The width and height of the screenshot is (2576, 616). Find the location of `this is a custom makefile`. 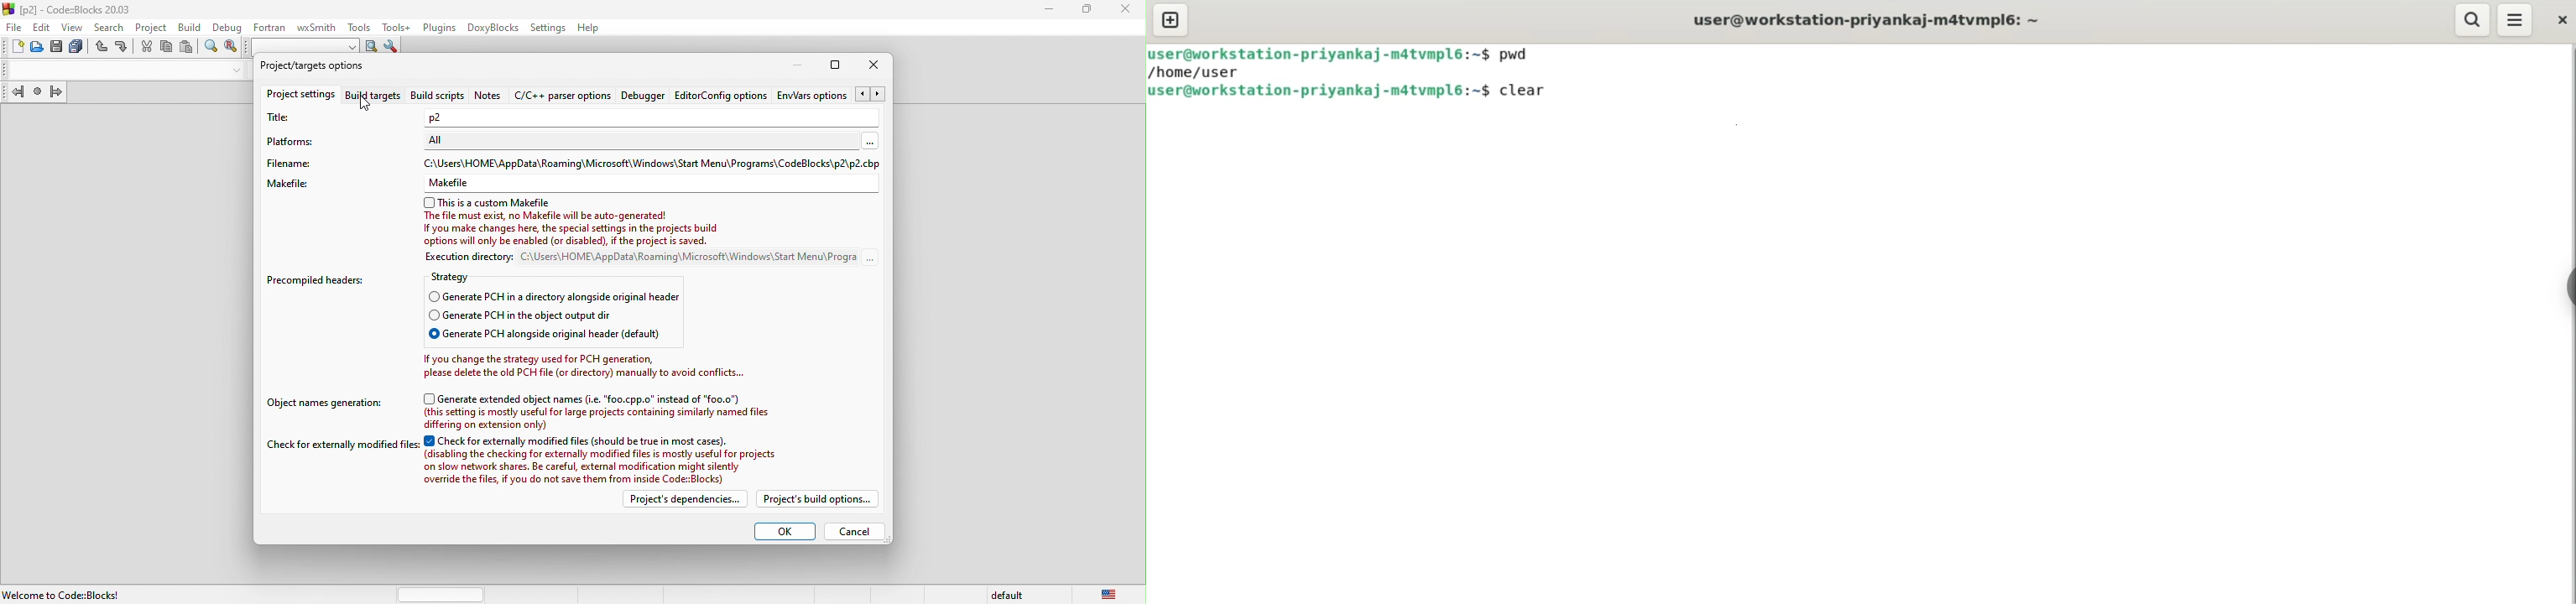

this is a custom makefile is located at coordinates (559, 203).